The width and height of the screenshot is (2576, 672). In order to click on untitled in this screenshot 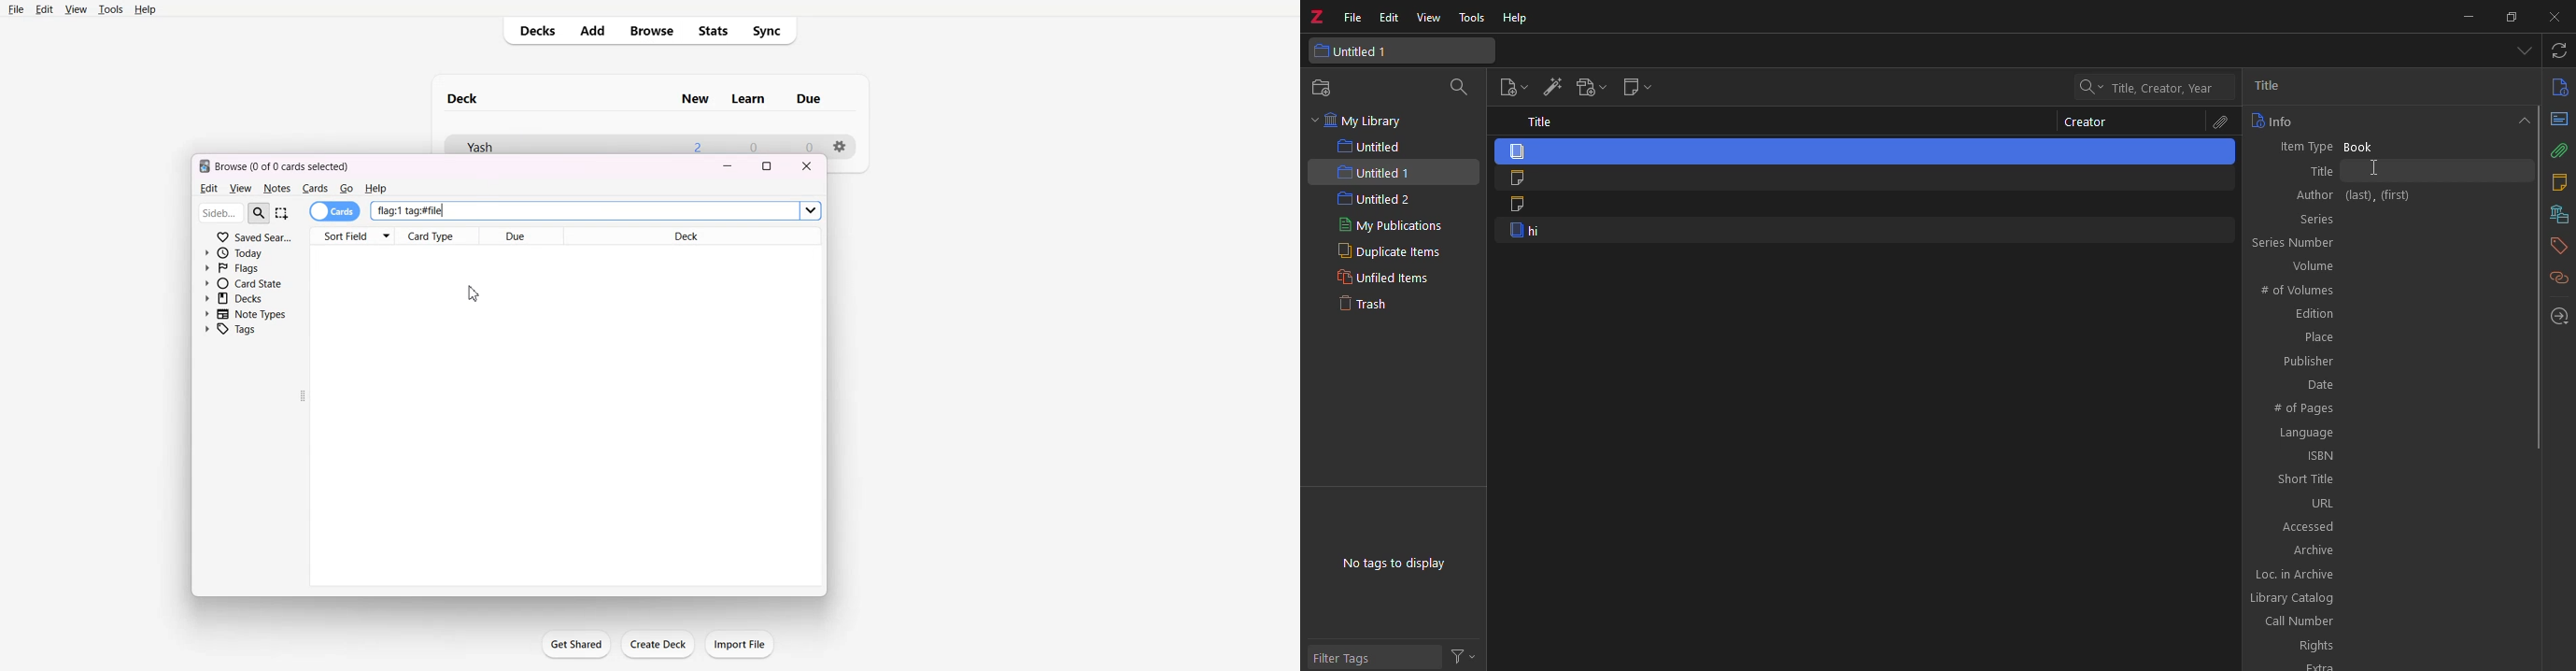, I will do `click(1379, 147)`.